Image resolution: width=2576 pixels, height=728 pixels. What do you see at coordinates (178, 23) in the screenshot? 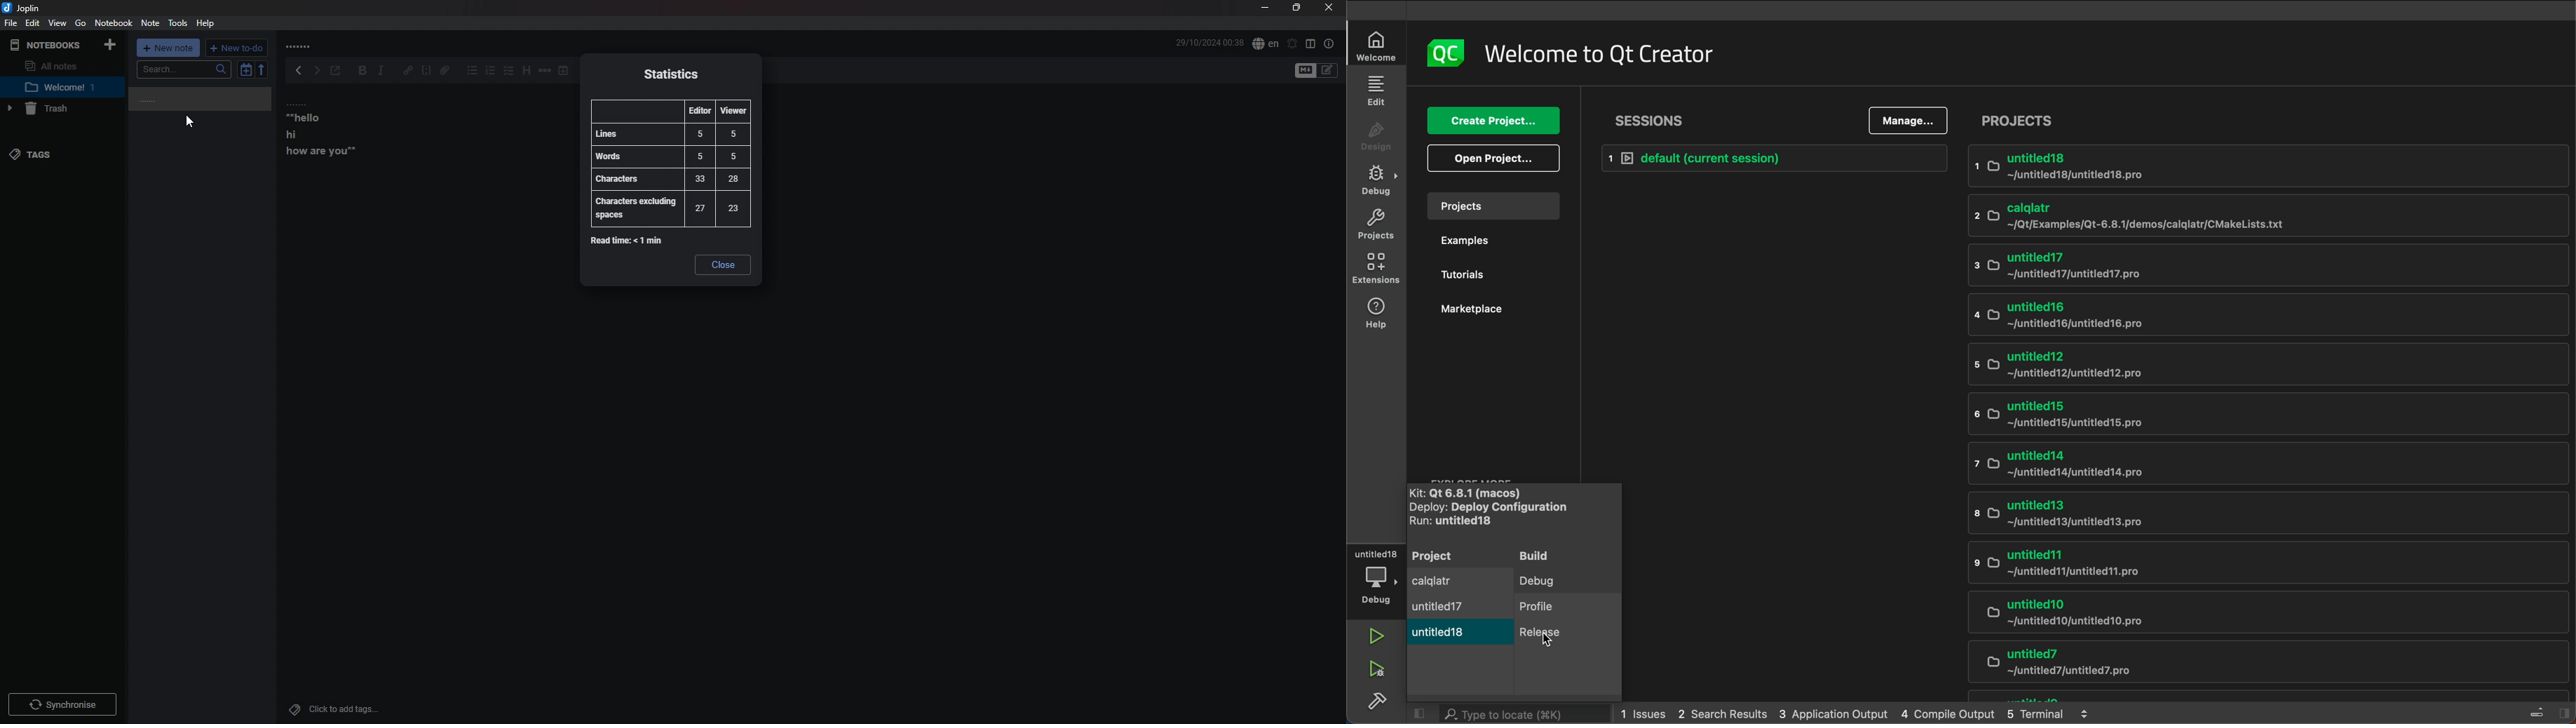
I see `Tools` at bounding box center [178, 23].